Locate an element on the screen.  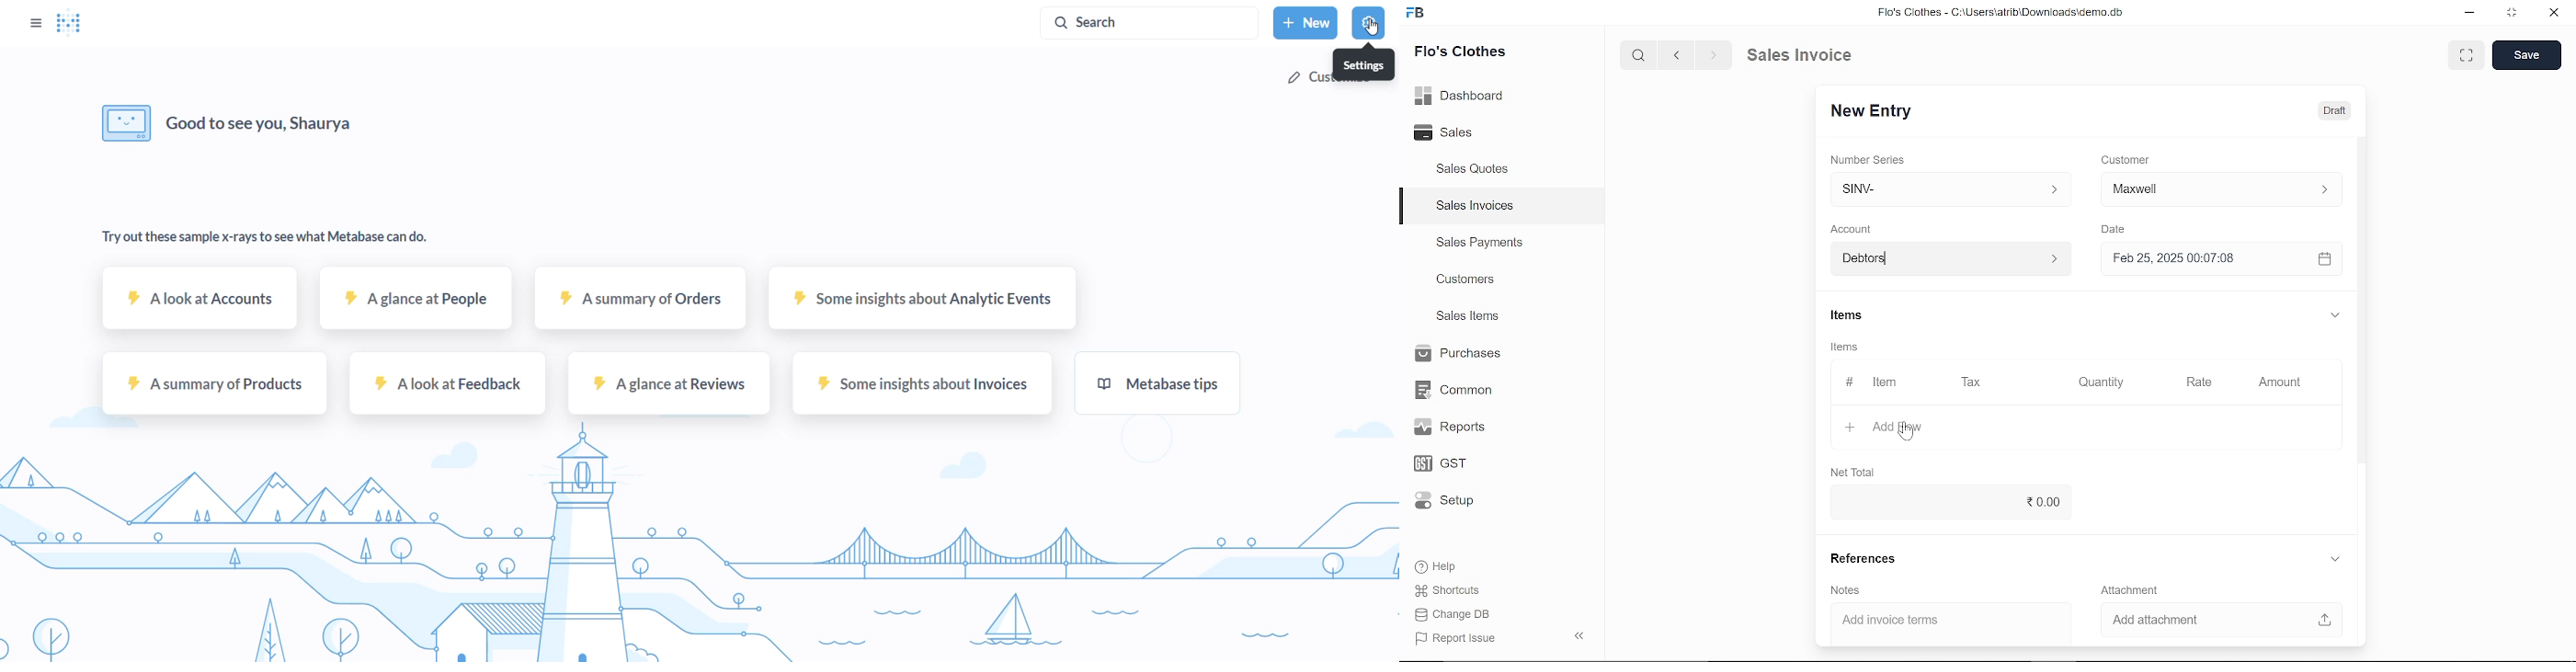
Report Issue is located at coordinates (1455, 637).